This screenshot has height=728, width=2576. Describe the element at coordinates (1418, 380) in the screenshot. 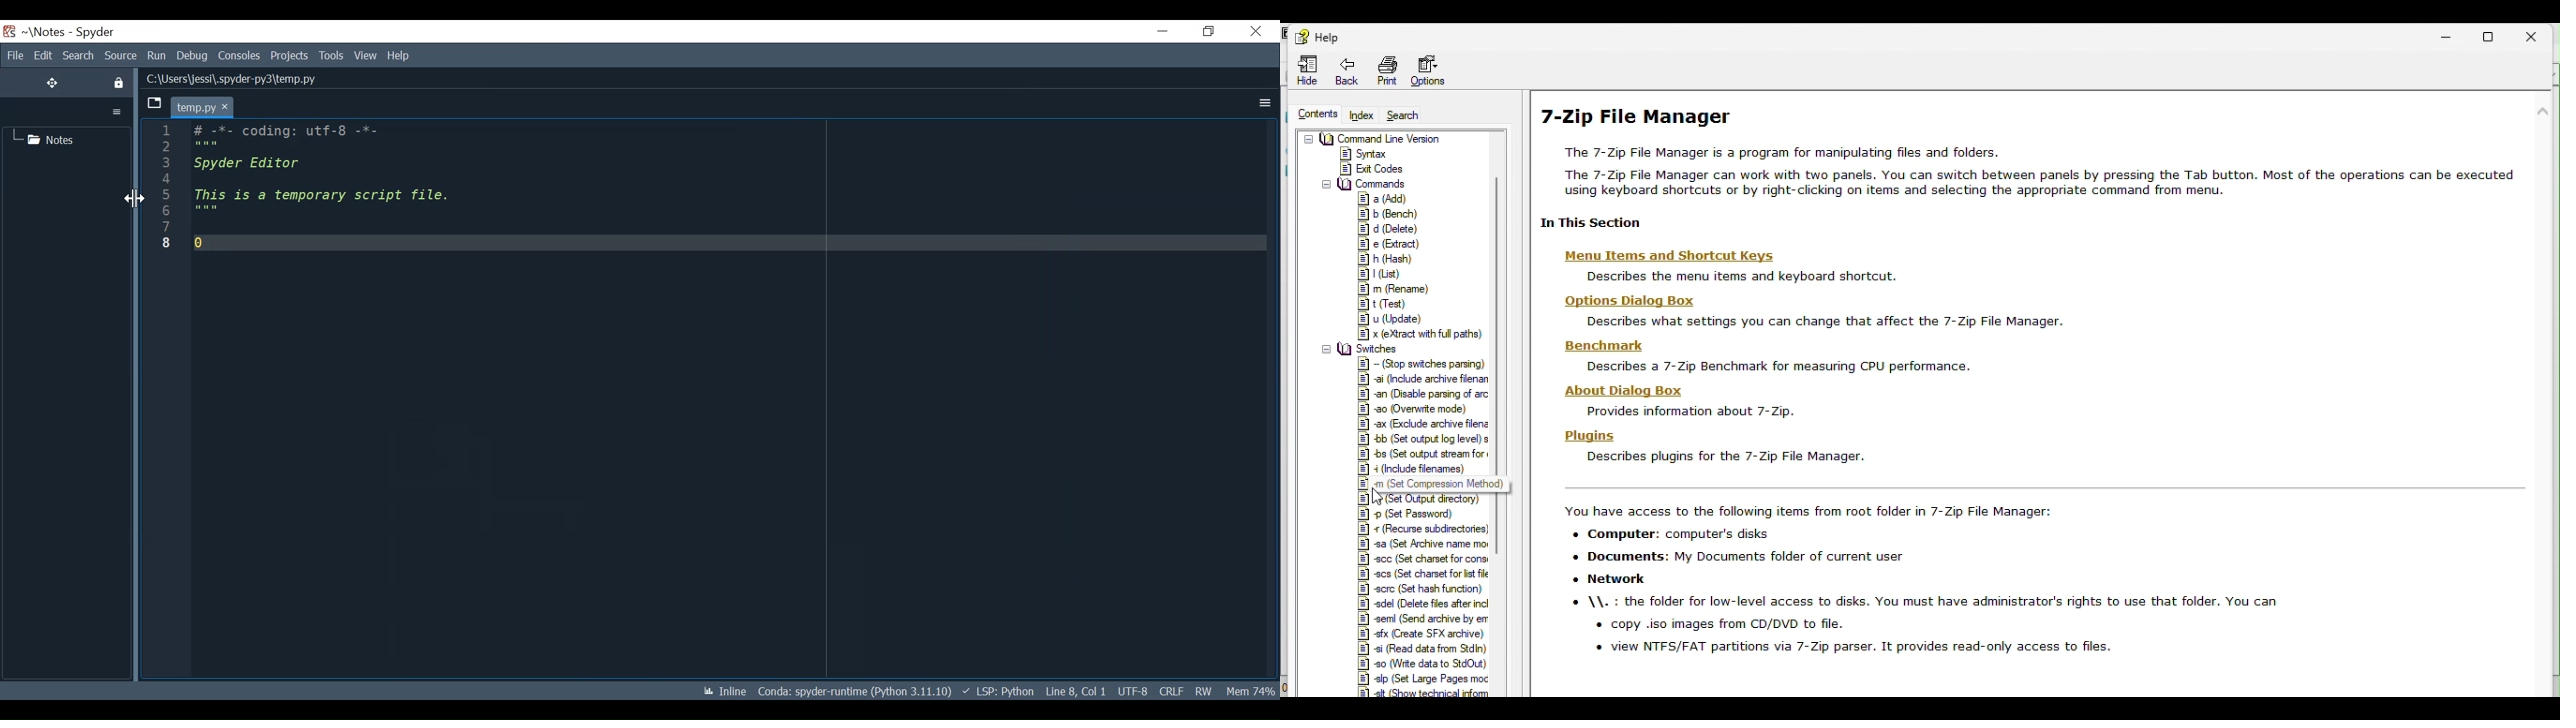

I see `ai` at that location.